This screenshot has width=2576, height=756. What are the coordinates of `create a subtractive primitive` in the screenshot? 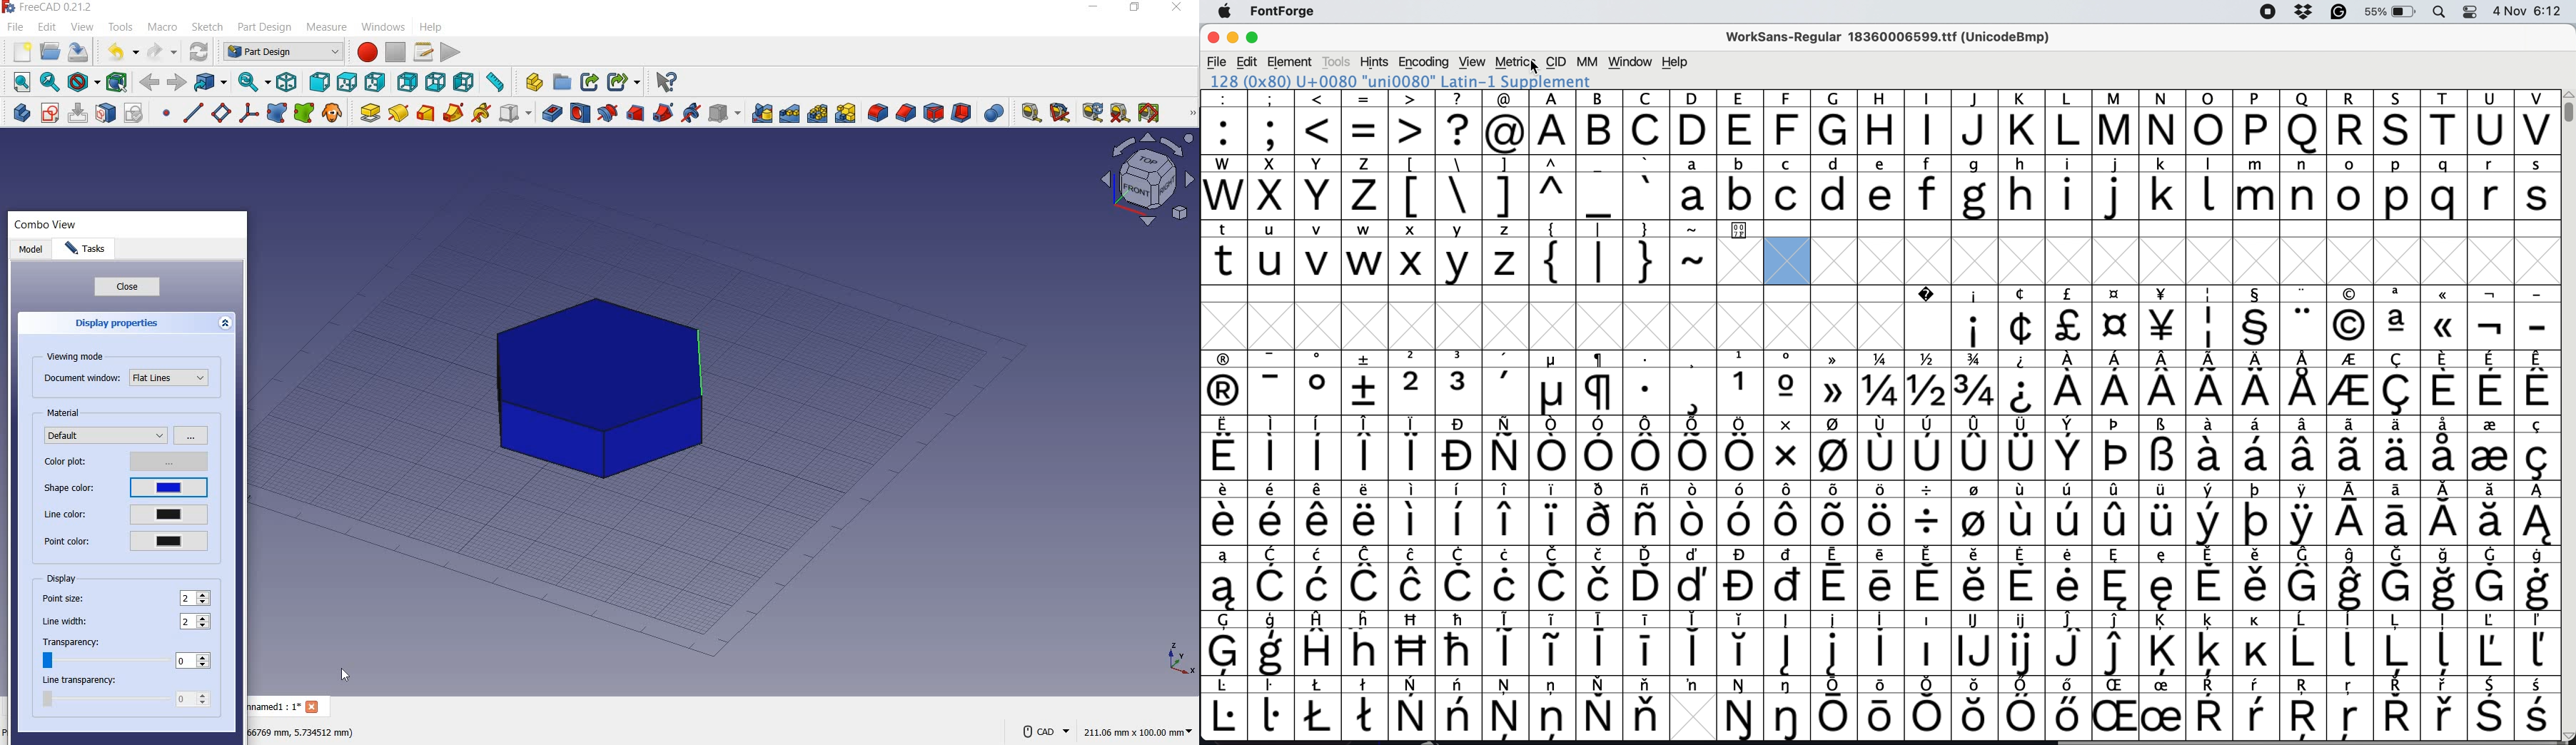 It's located at (724, 113).